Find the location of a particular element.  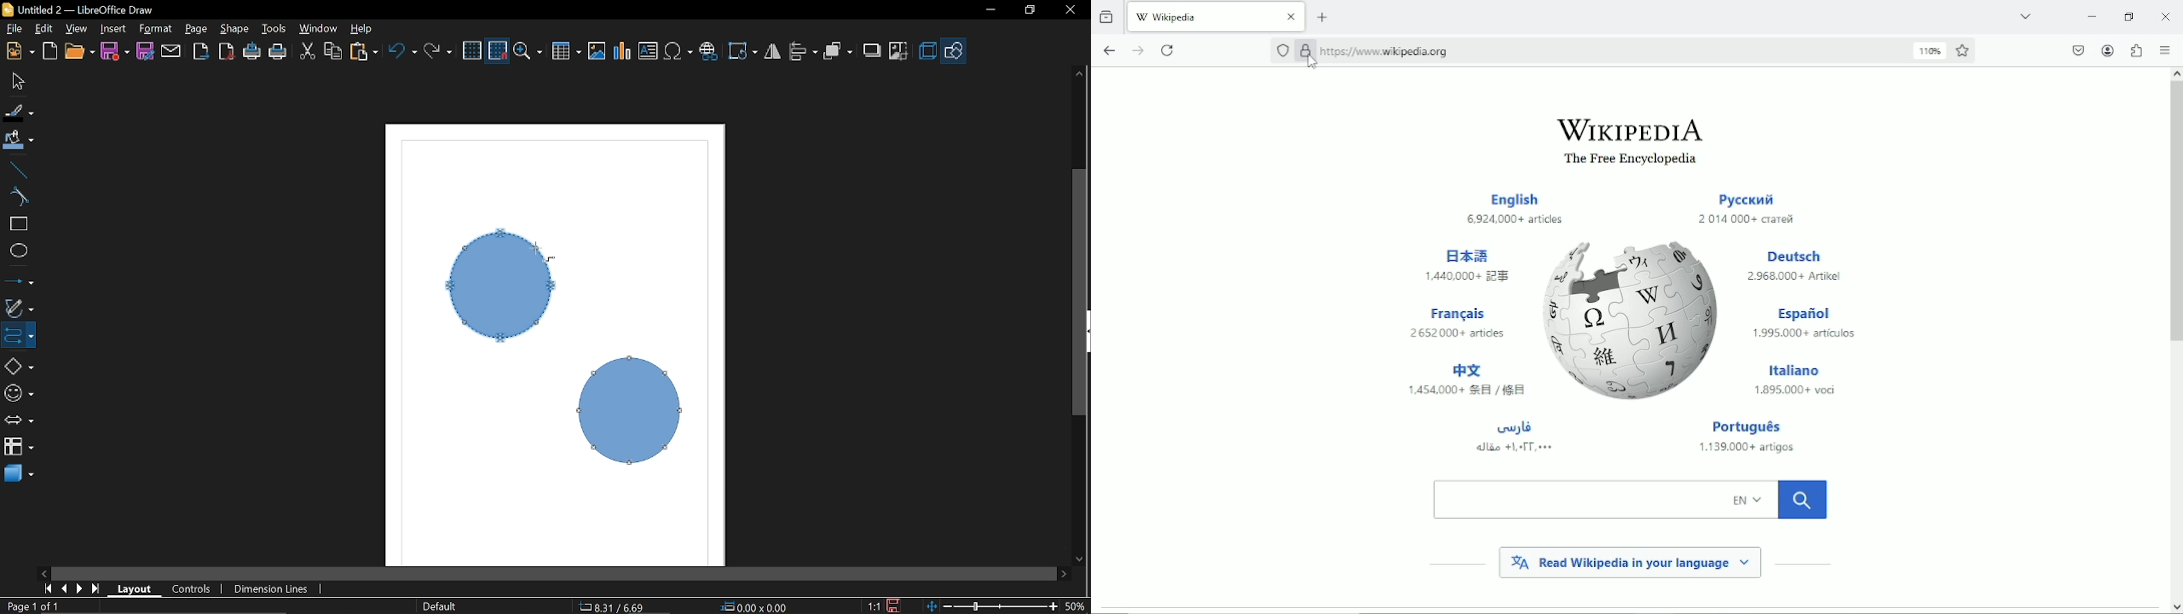

Allign is located at coordinates (803, 53).